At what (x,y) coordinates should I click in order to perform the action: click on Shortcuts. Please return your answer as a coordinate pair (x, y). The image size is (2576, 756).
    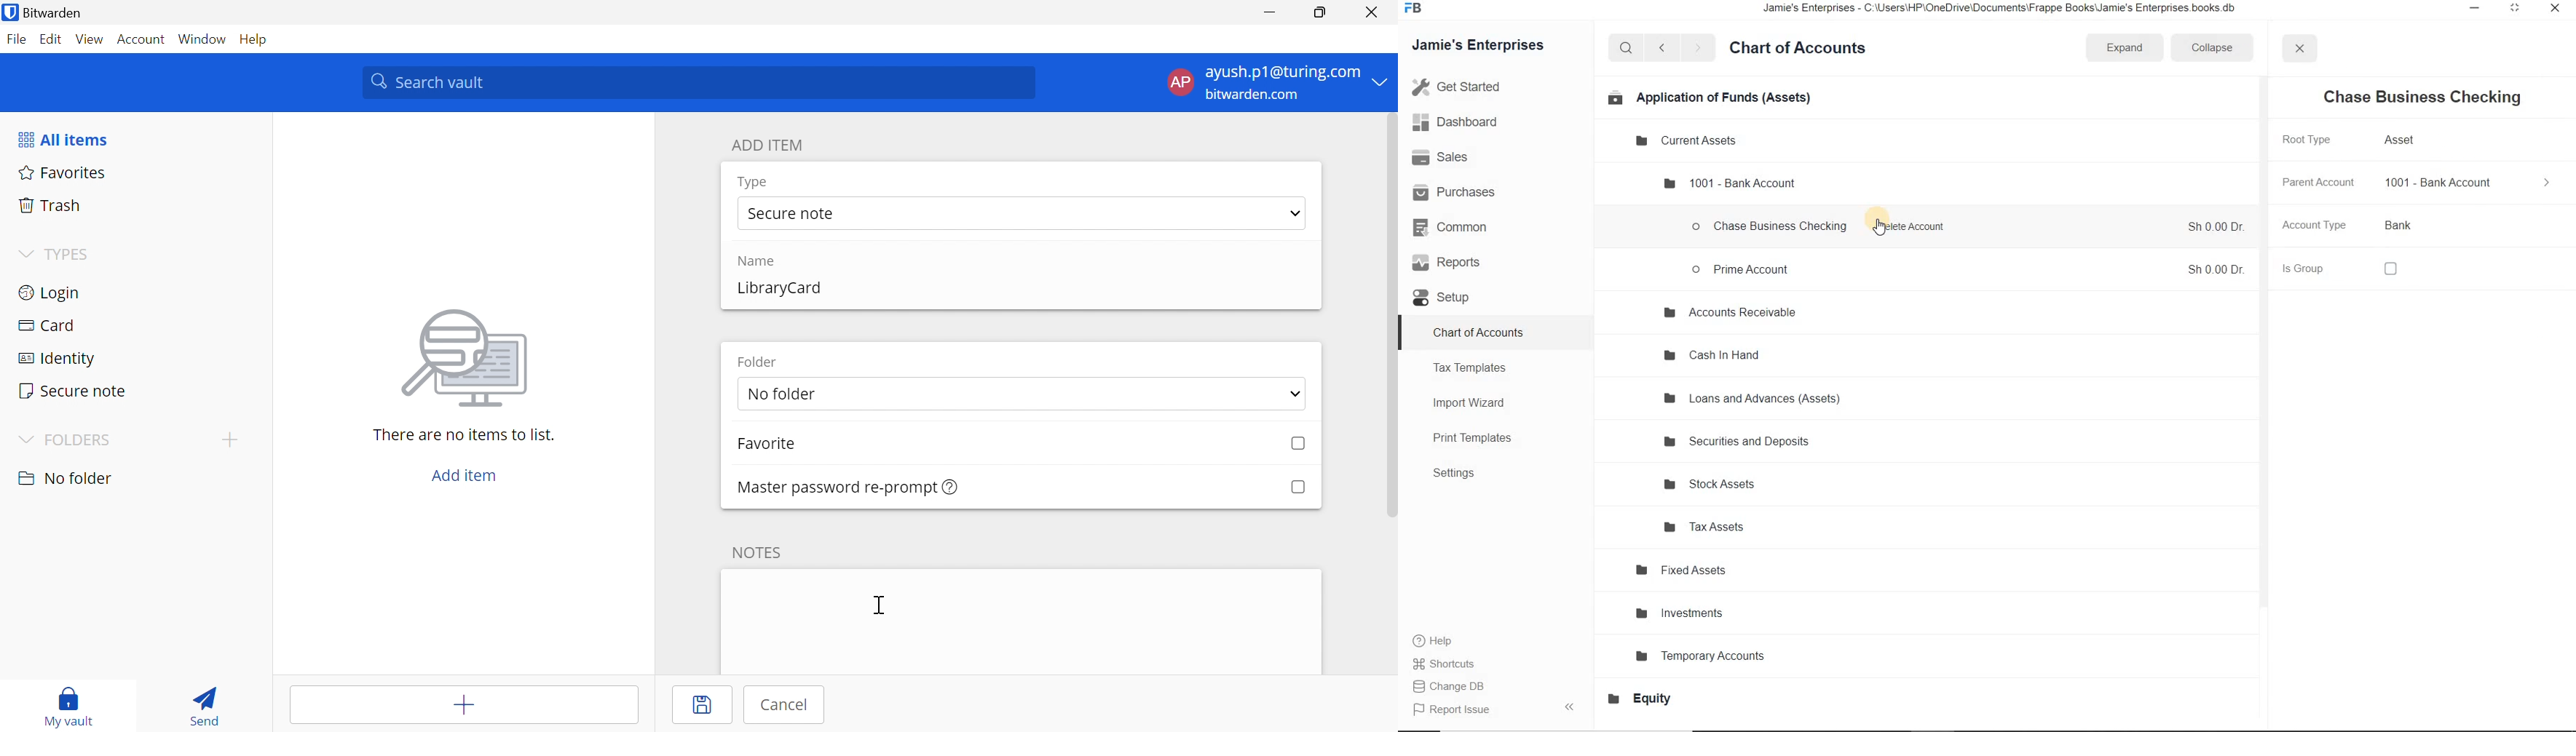
    Looking at the image, I should click on (1446, 664).